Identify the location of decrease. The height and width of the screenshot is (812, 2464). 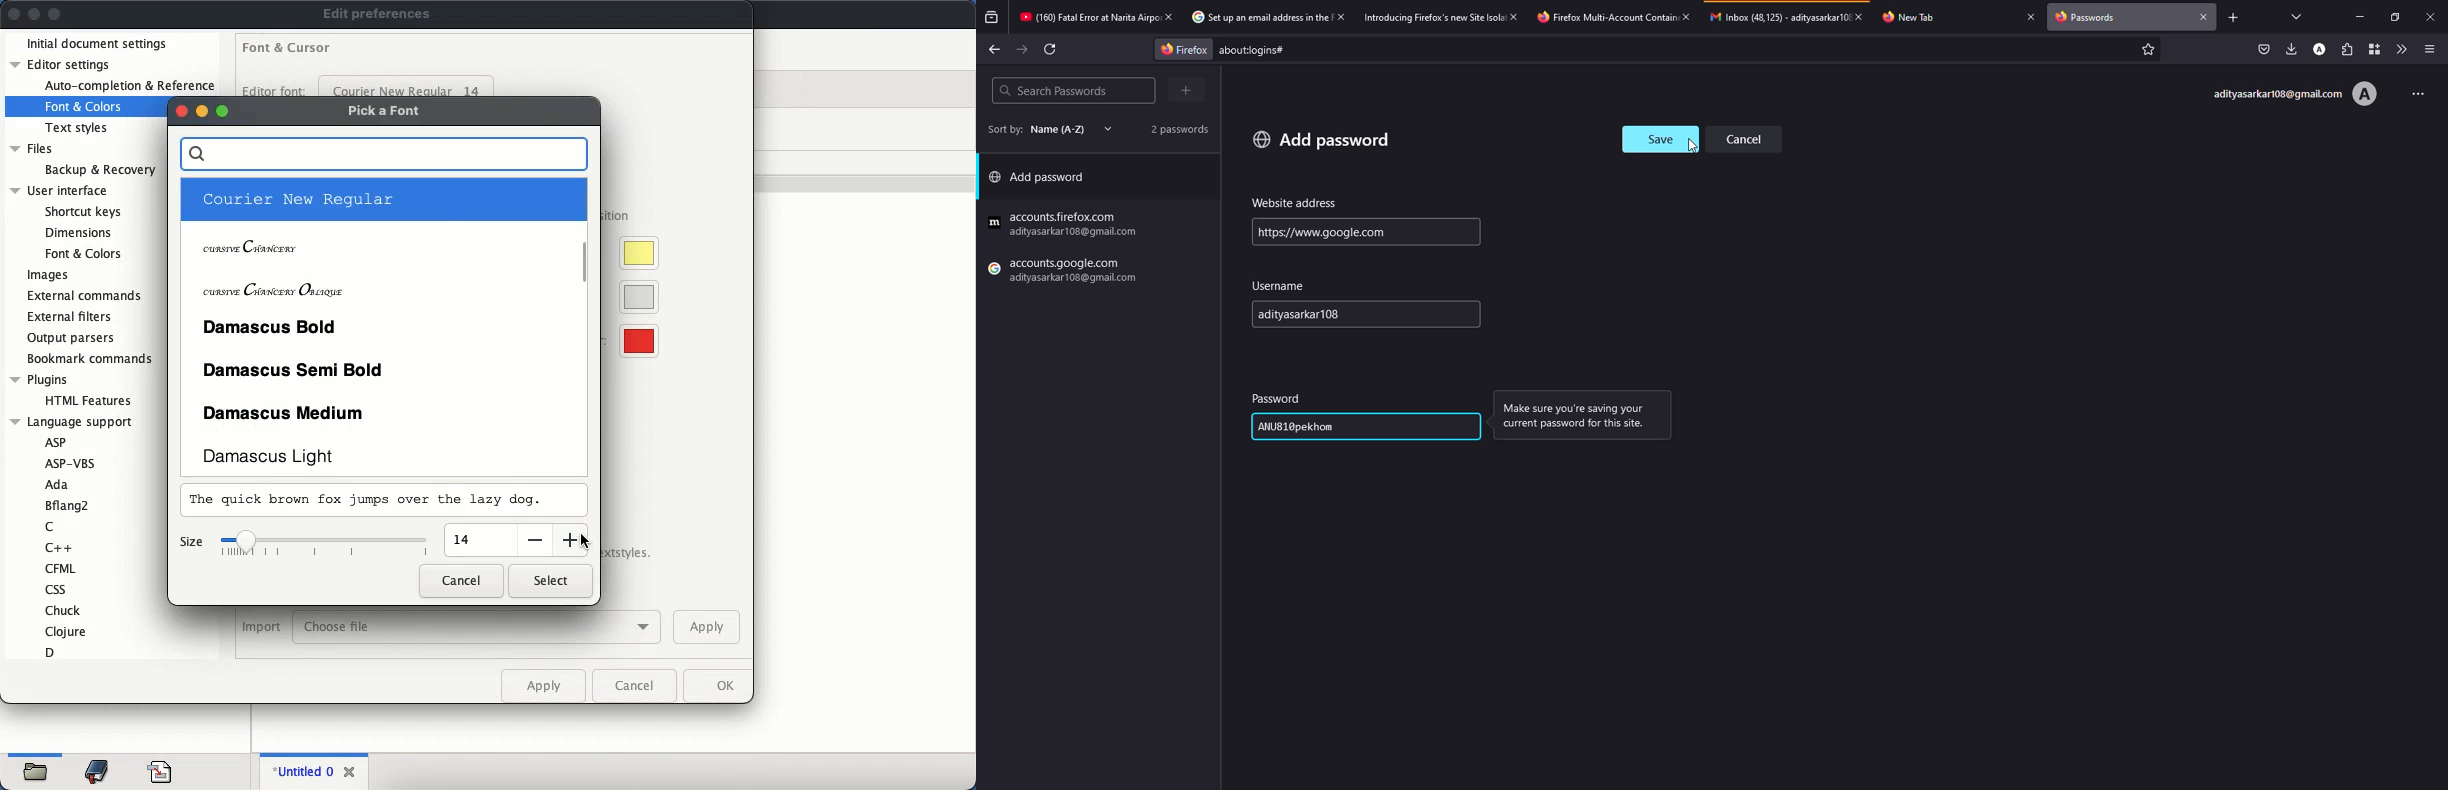
(533, 540).